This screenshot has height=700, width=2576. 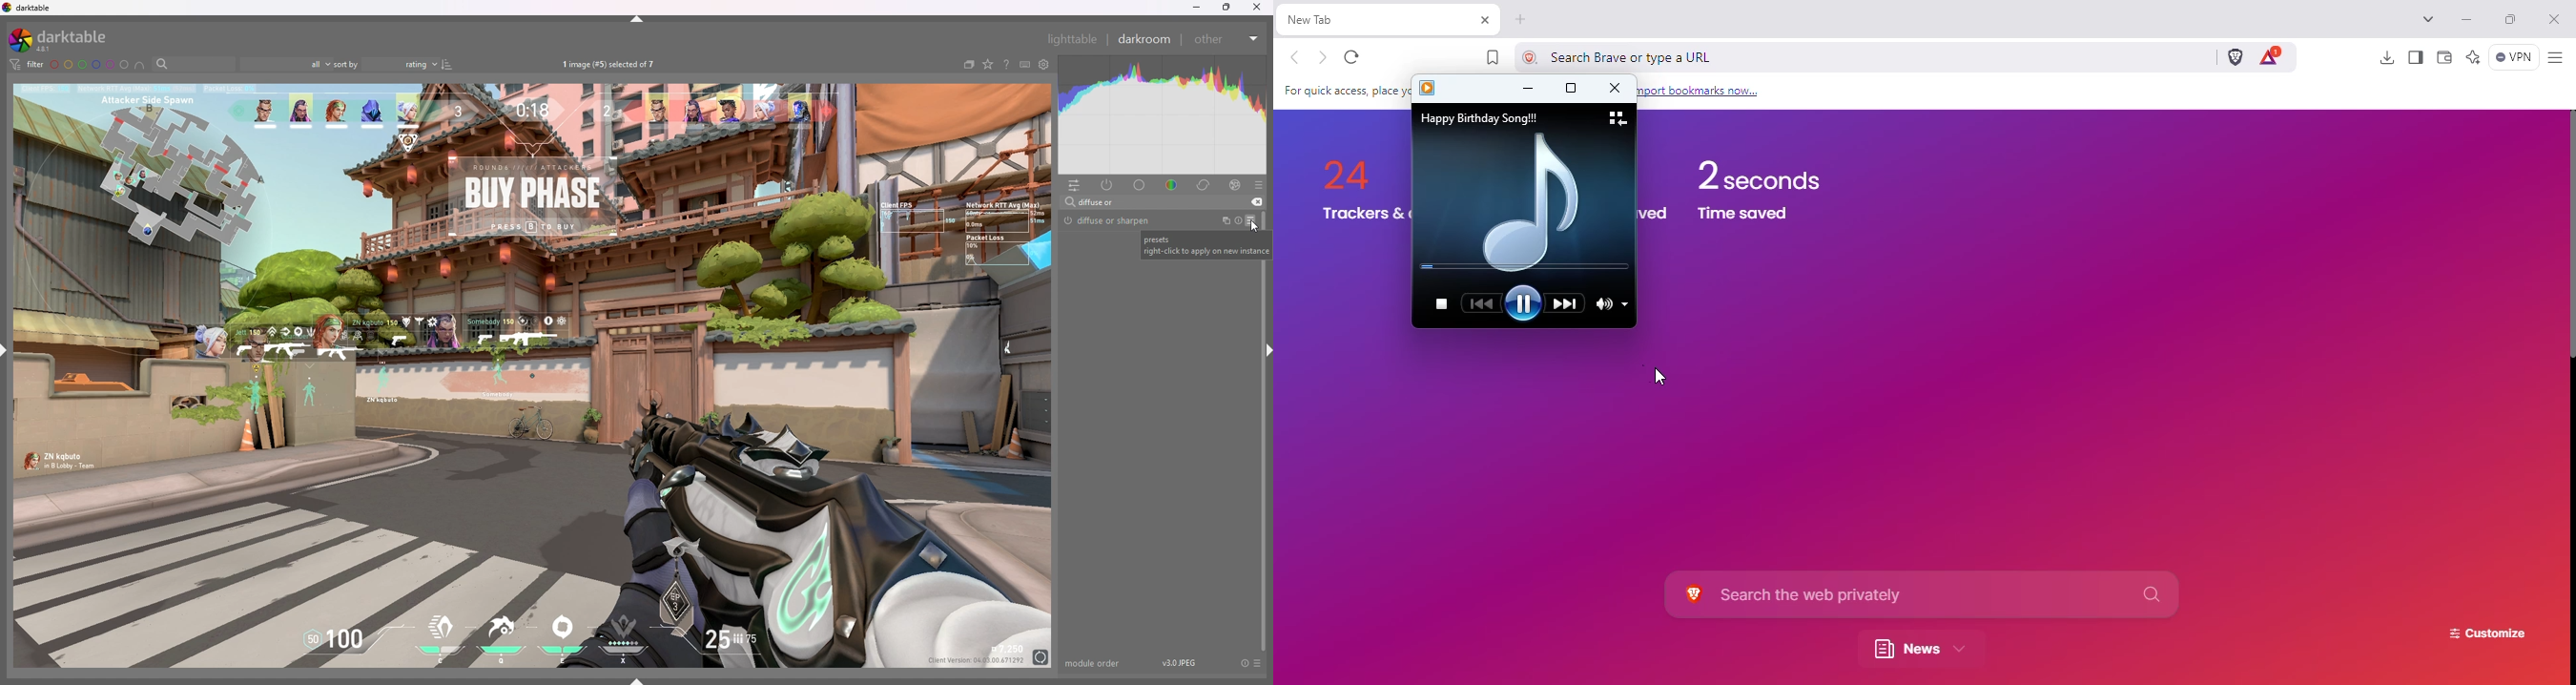 What do you see at coordinates (1259, 185) in the screenshot?
I see `presets` at bounding box center [1259, 185].